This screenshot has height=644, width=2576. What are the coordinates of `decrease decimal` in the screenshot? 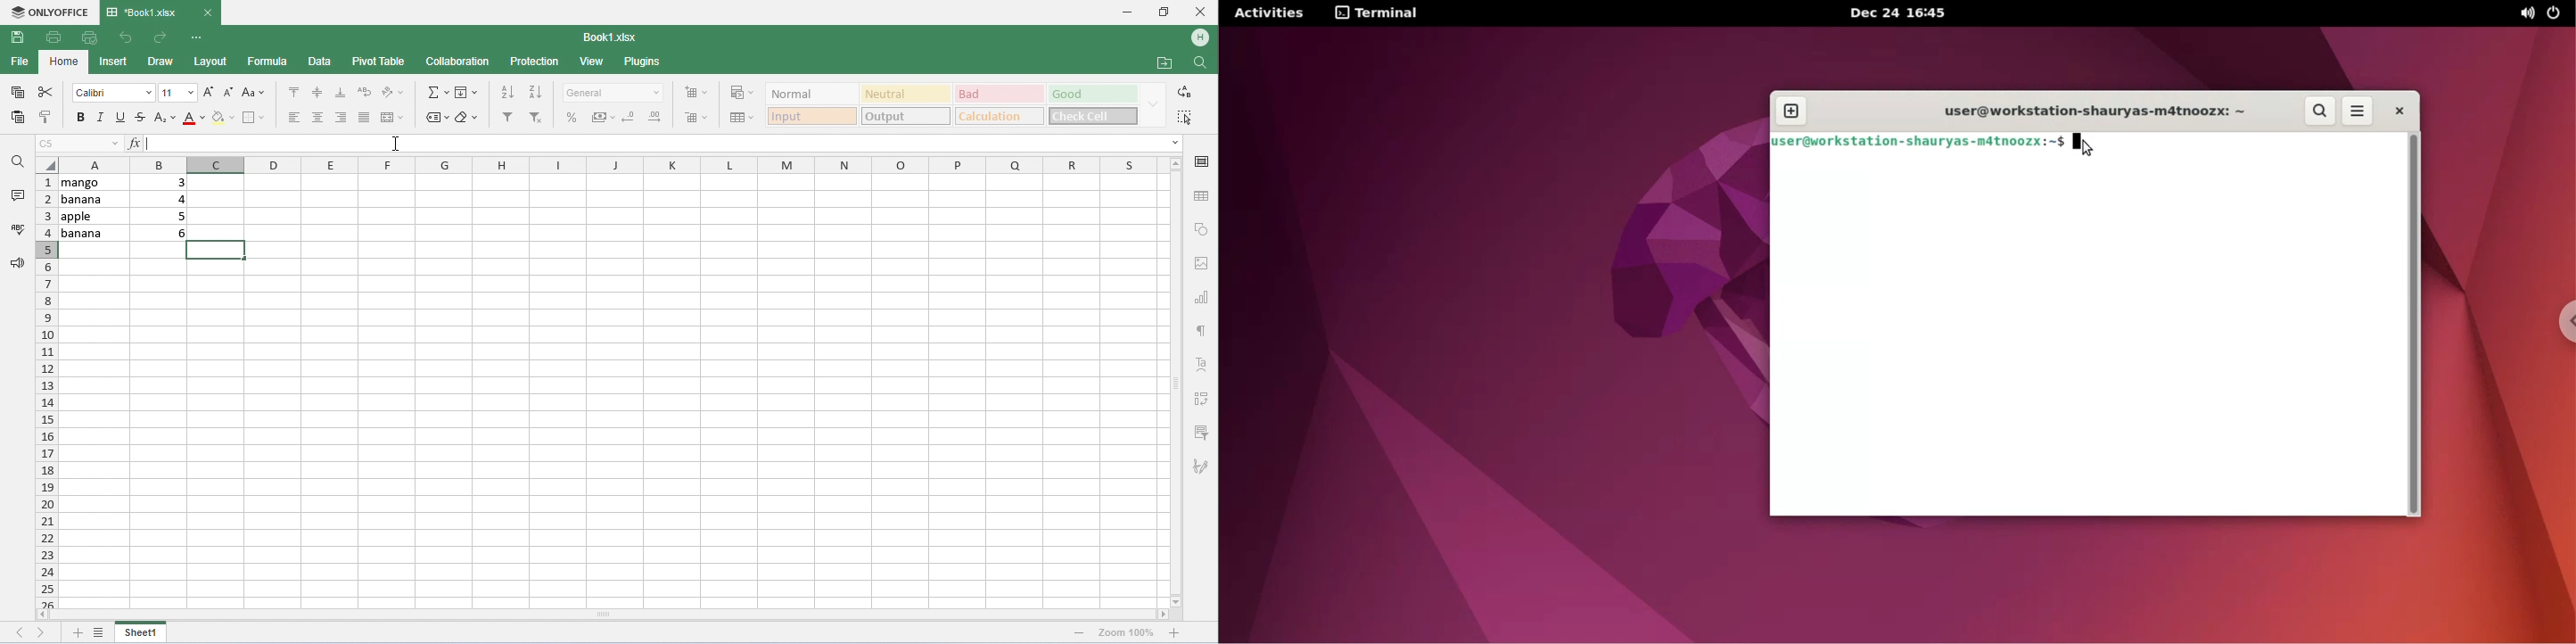 It's located at (629, 116).